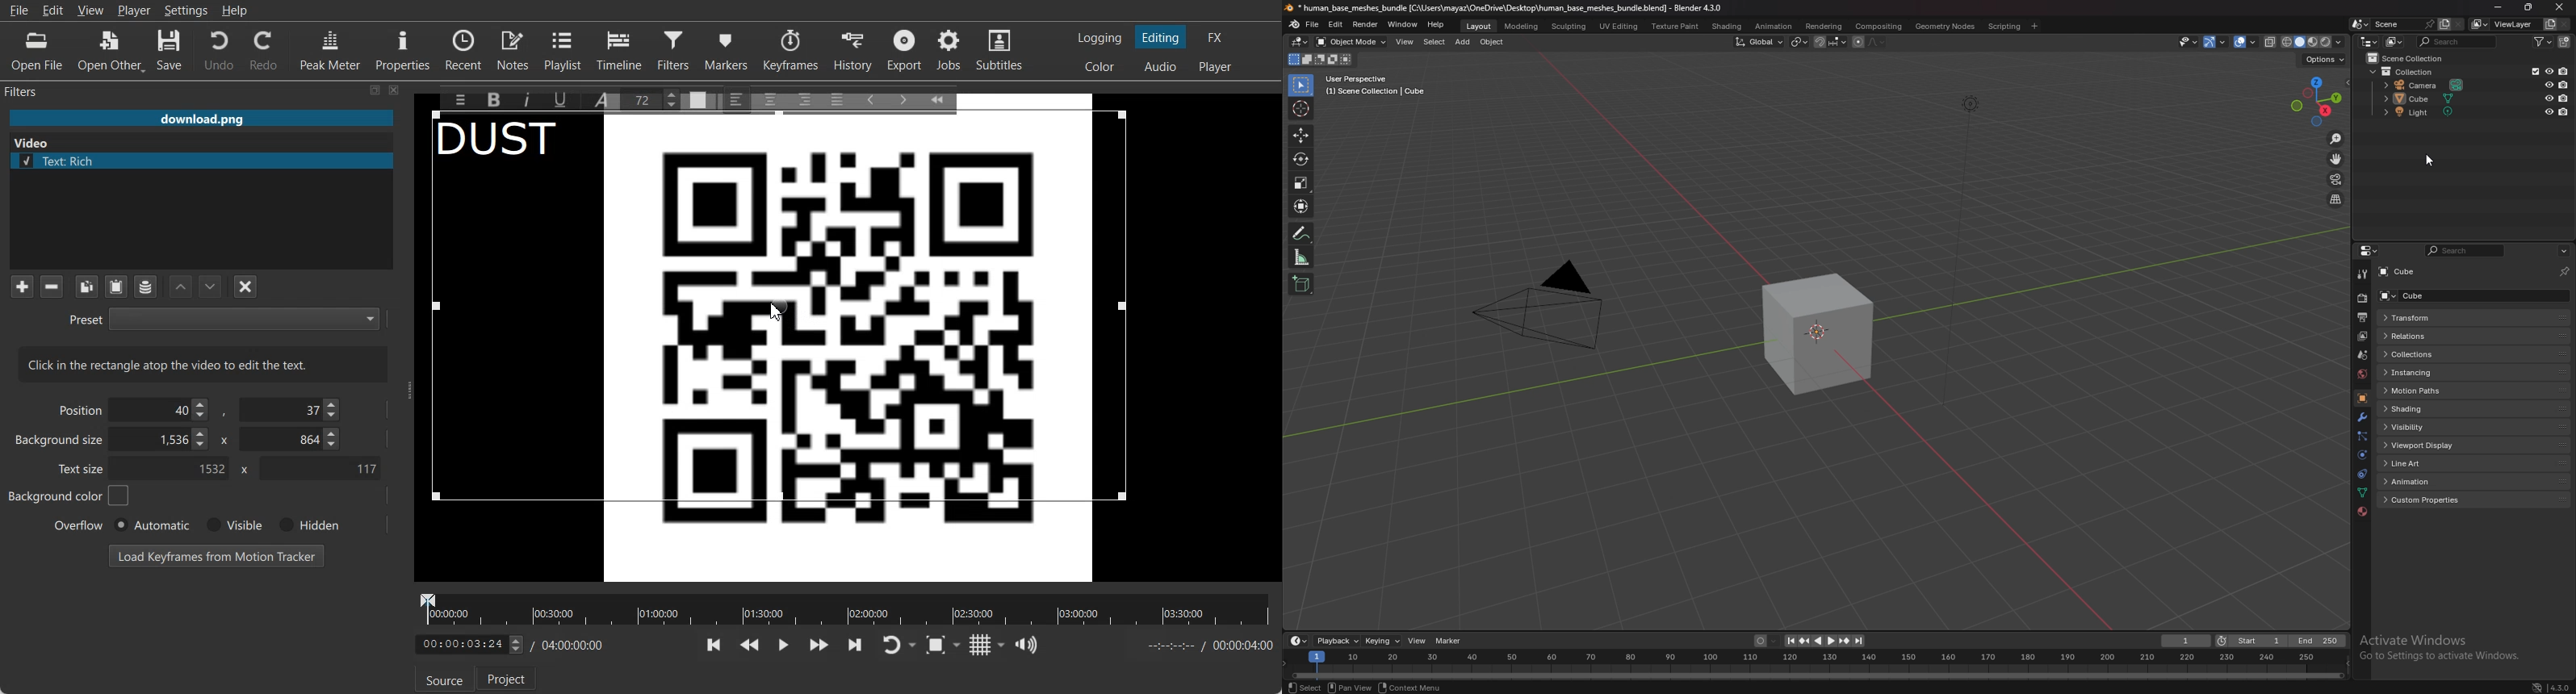 This screenshot has width=2576, height=700. What do you see at coordinates (790, 49) in the screenshot?
I see `Keyframes` at bounding box center [790, 49].